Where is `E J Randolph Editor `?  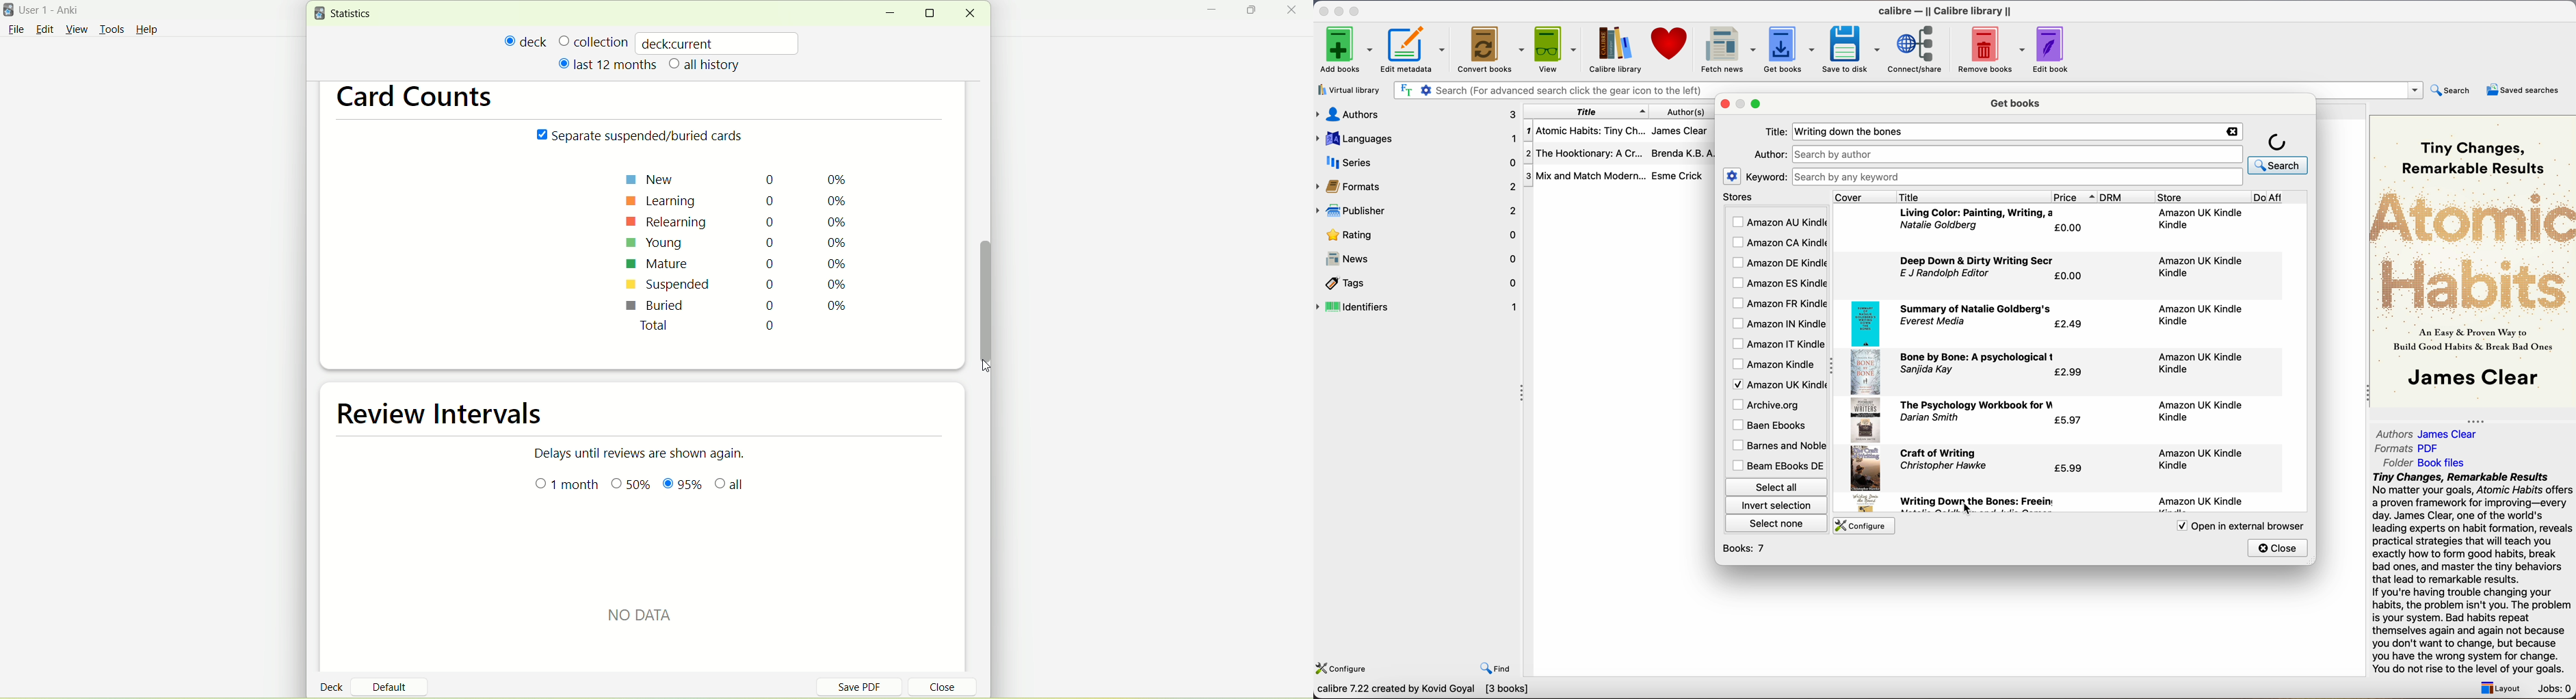
E J Randolph Editor  is located at coordinates (1947, 274).